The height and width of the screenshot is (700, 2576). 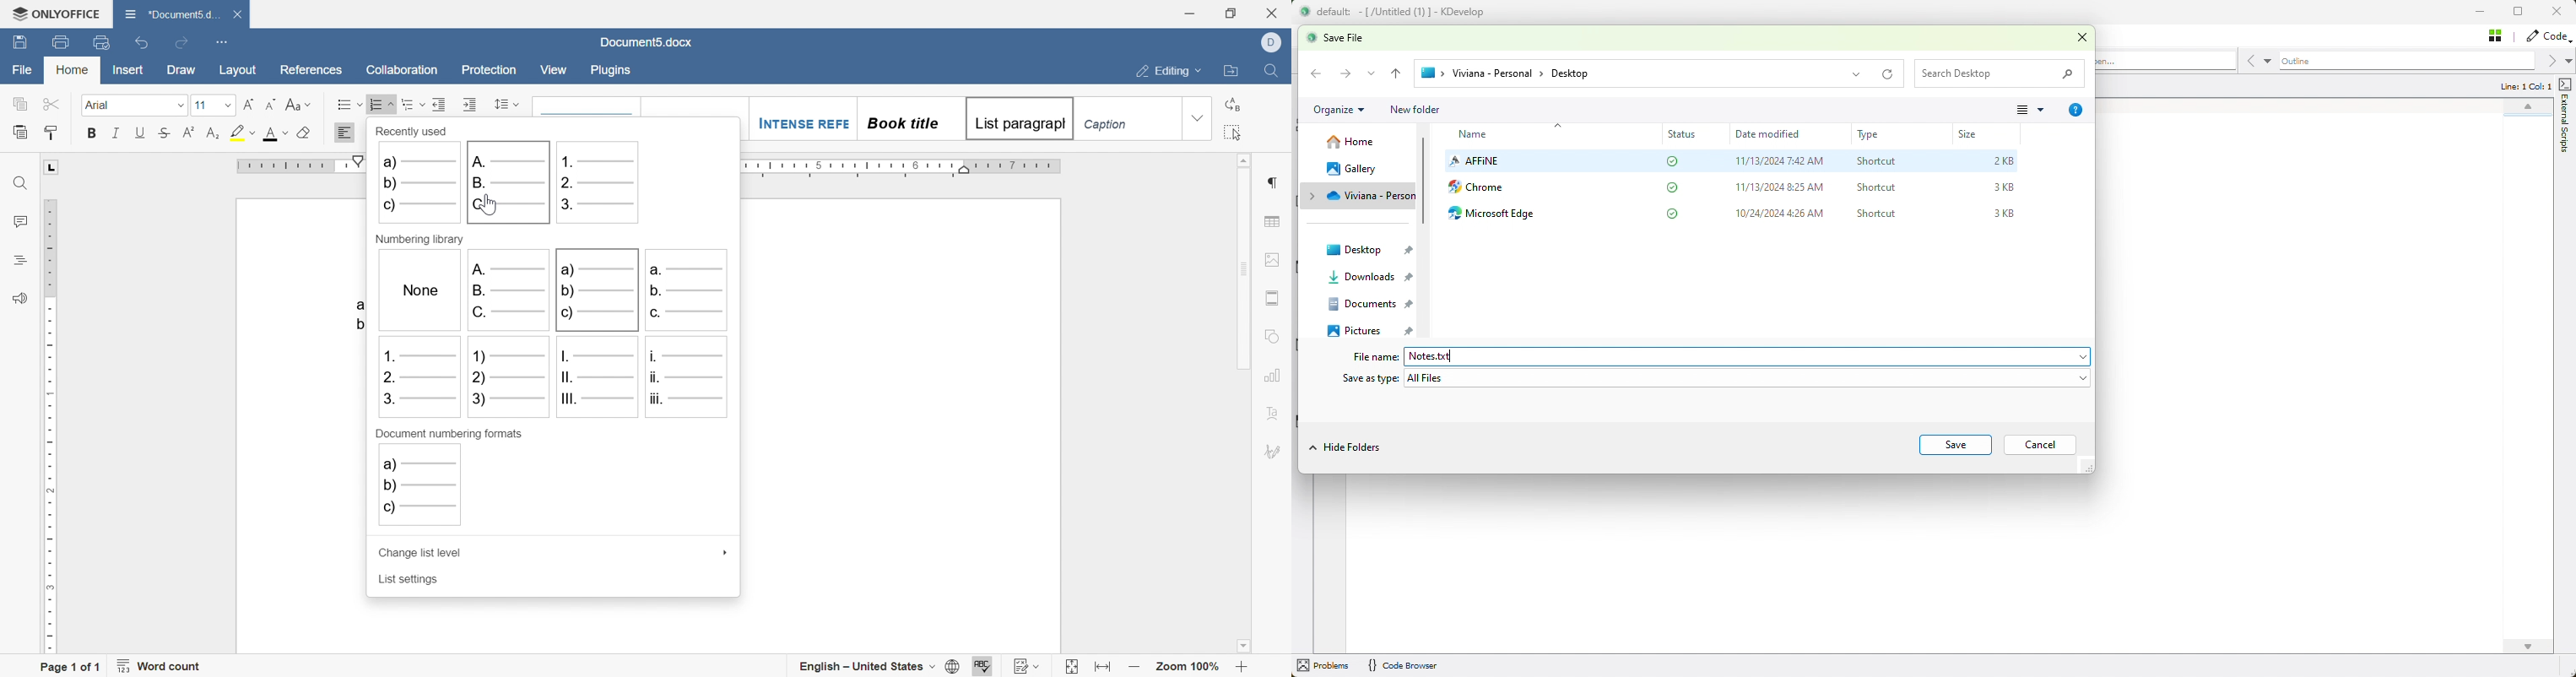 I want to click on editing, so click(x=1171, y=71).